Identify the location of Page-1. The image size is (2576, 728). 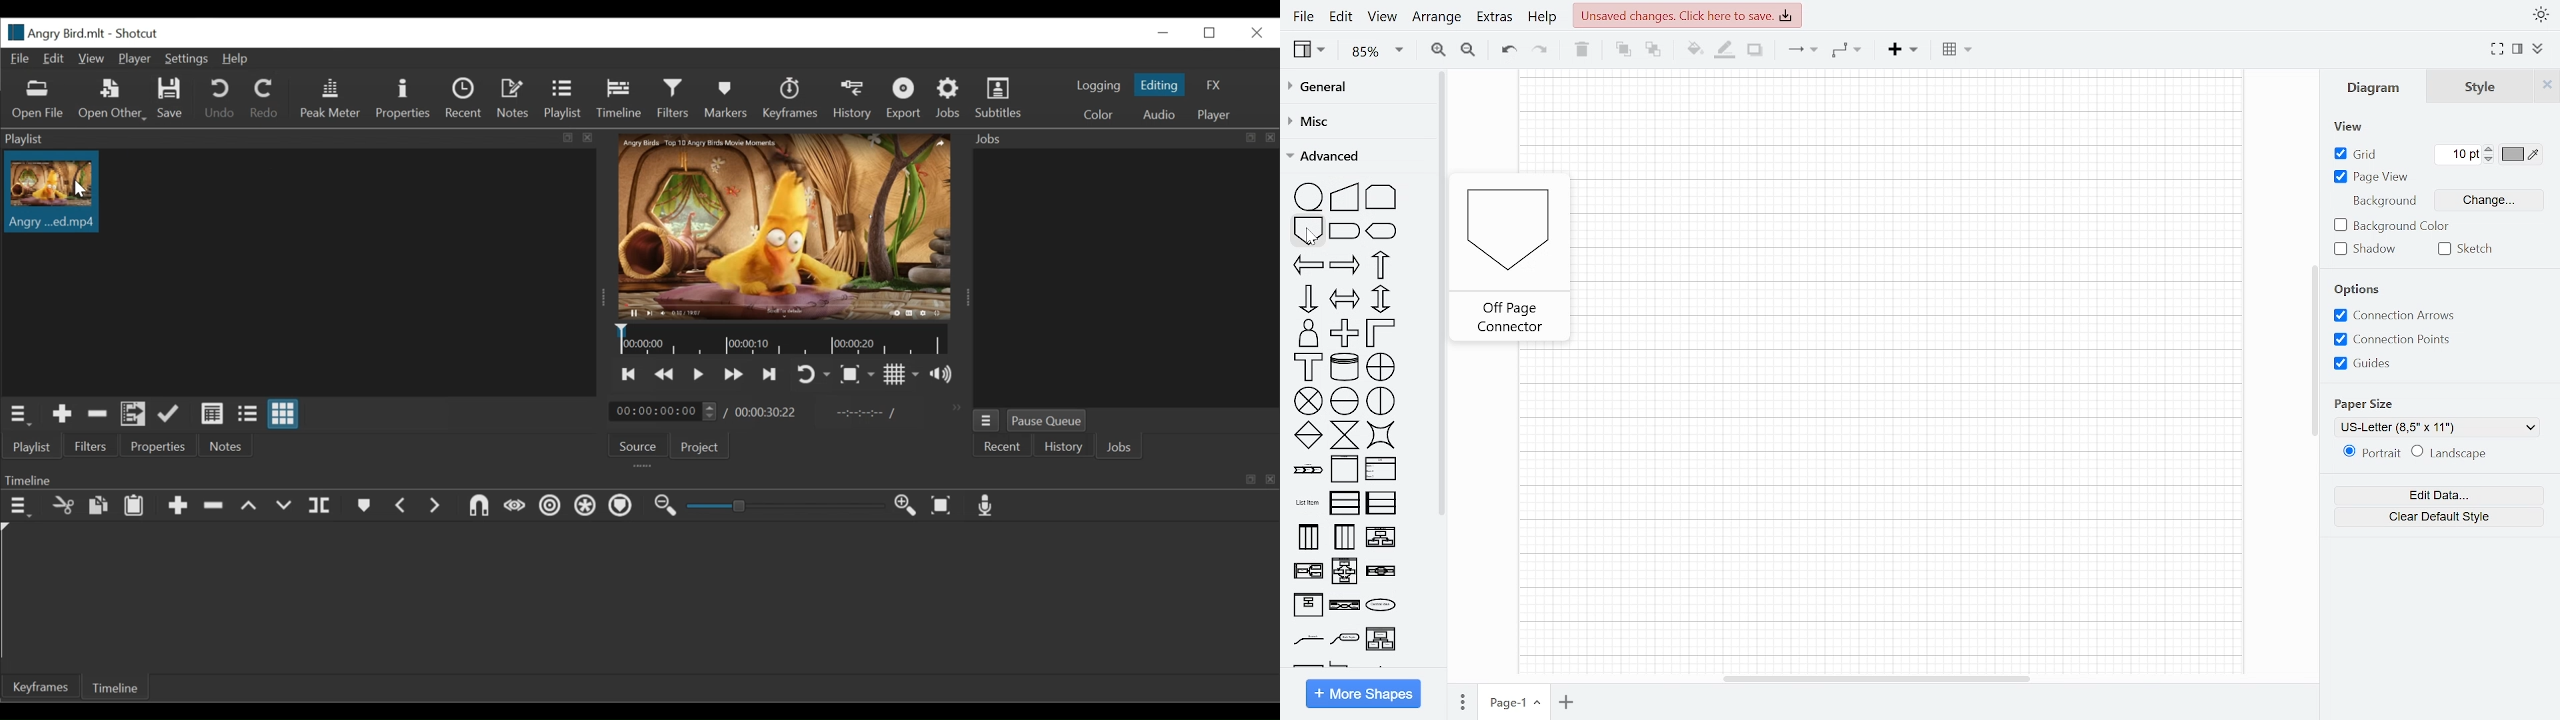
(1514, 700).